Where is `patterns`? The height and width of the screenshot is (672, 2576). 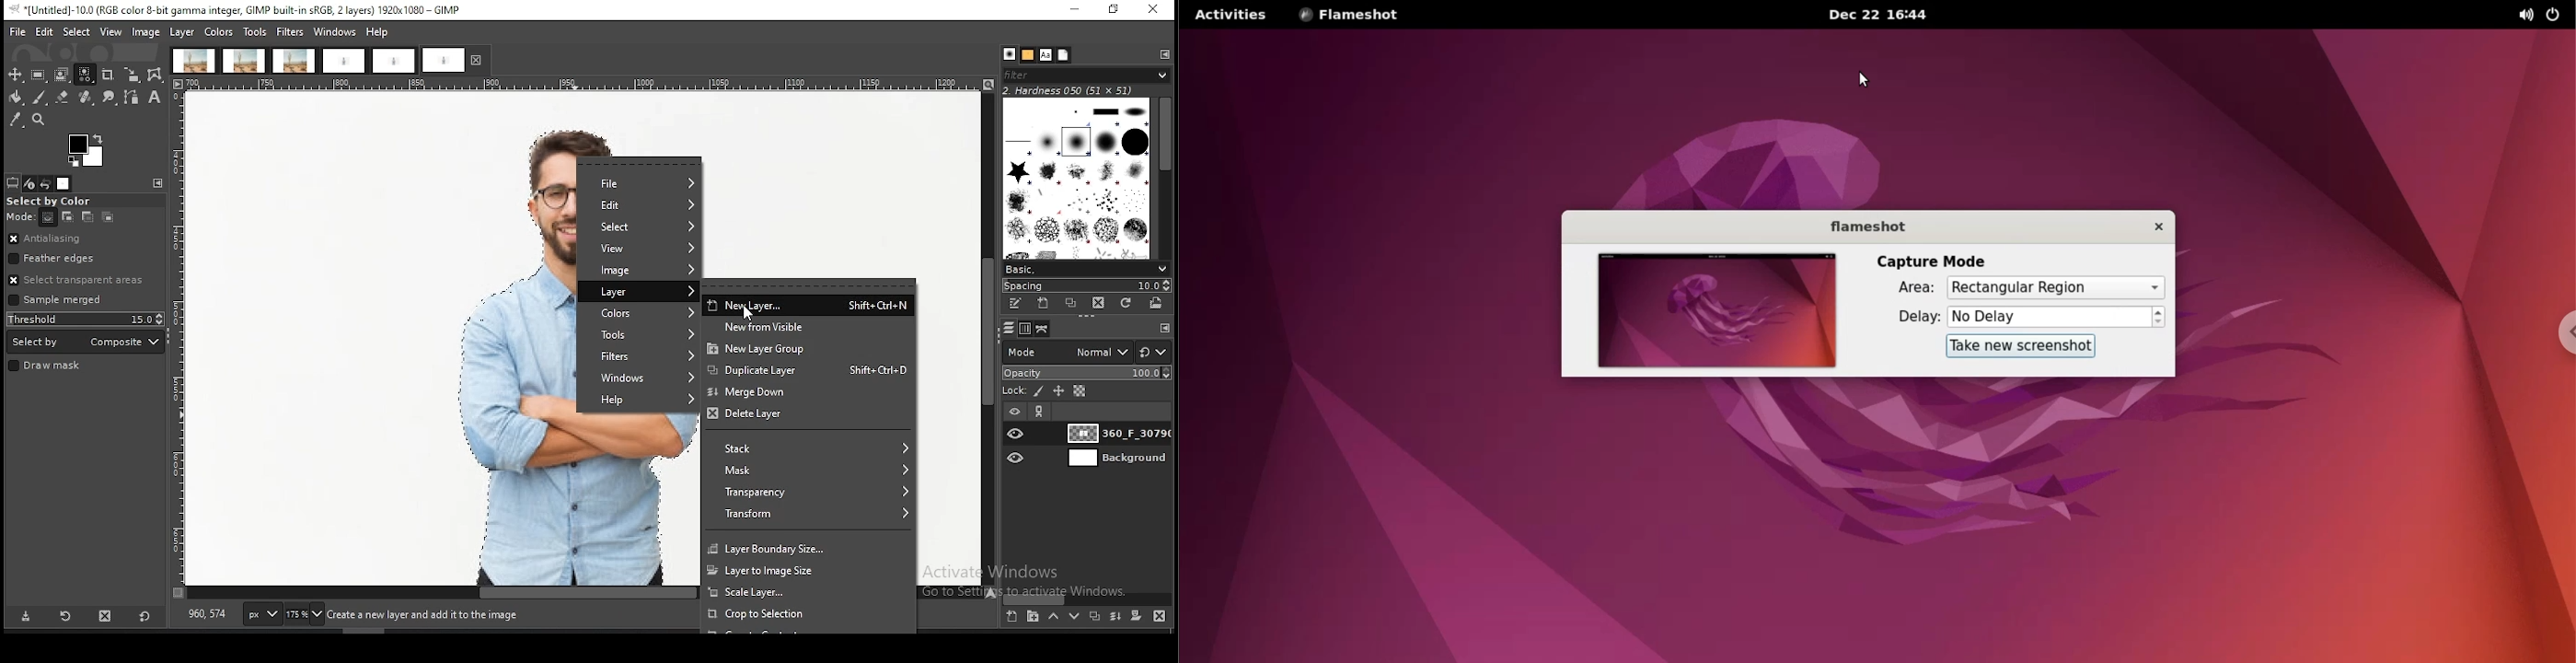
patterns is located at coordinates (1029, 55).